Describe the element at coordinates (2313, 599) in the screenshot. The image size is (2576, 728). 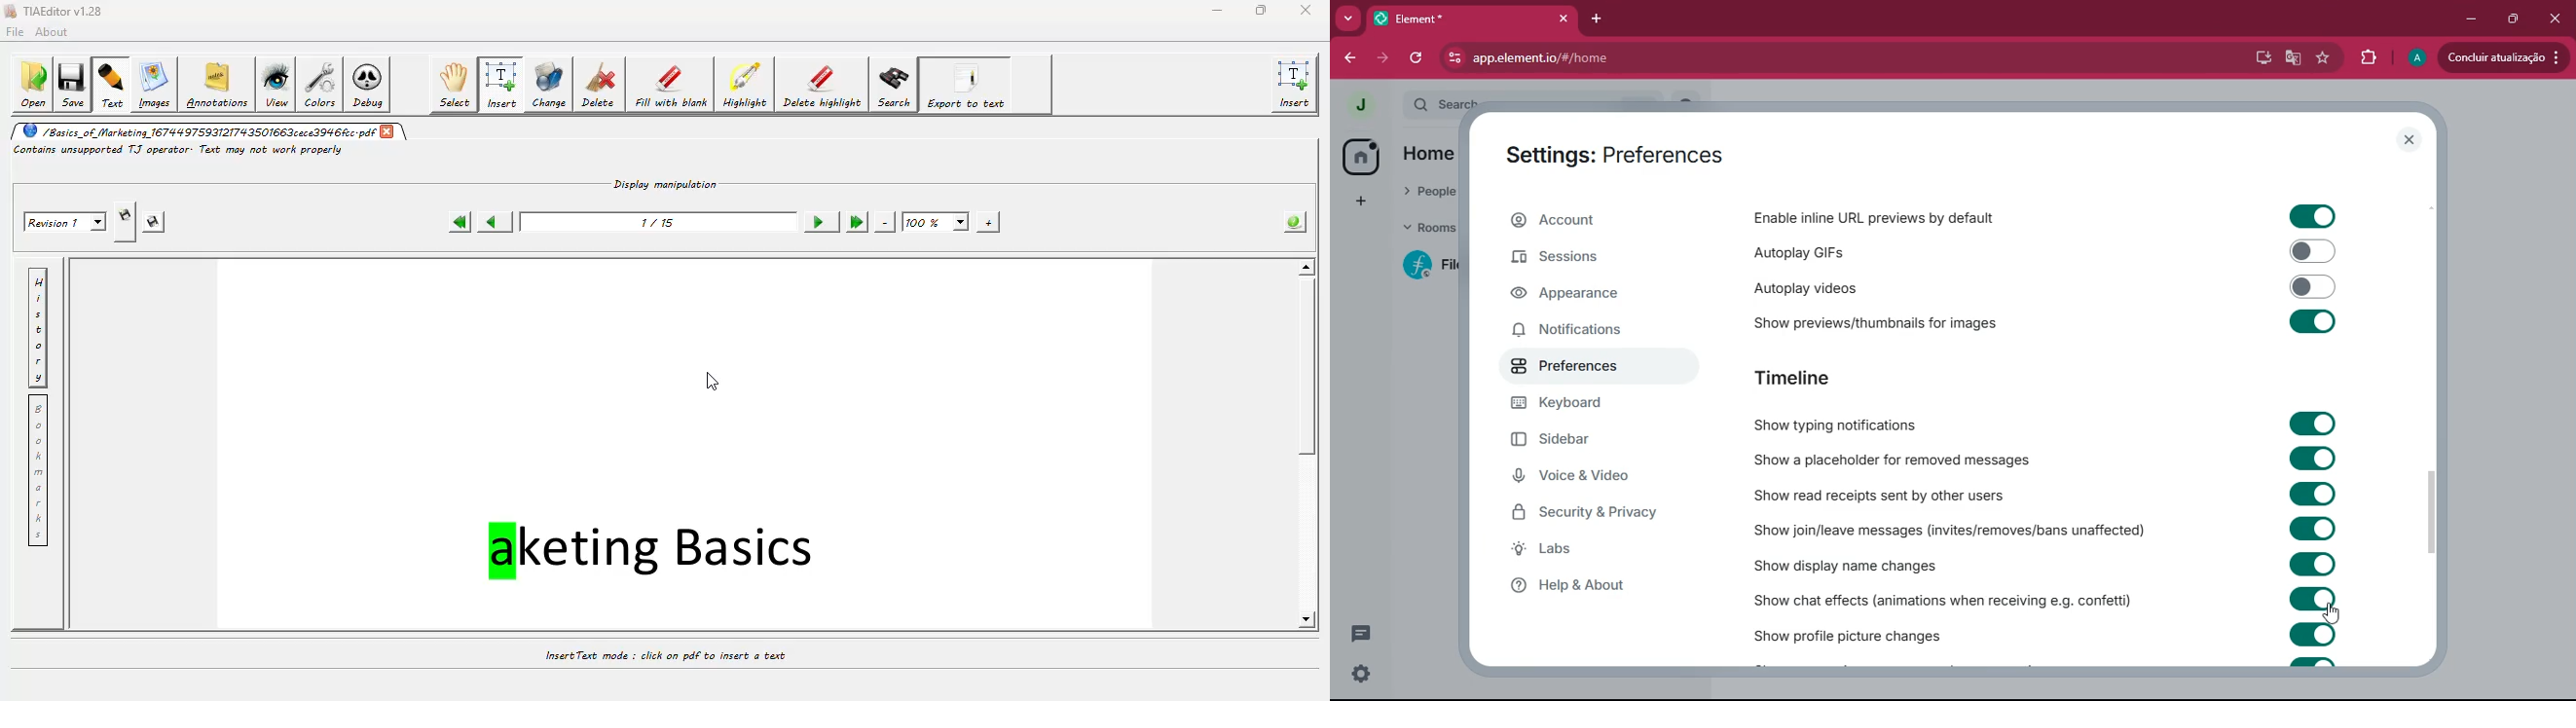
I see `toggle on/off` at that location.